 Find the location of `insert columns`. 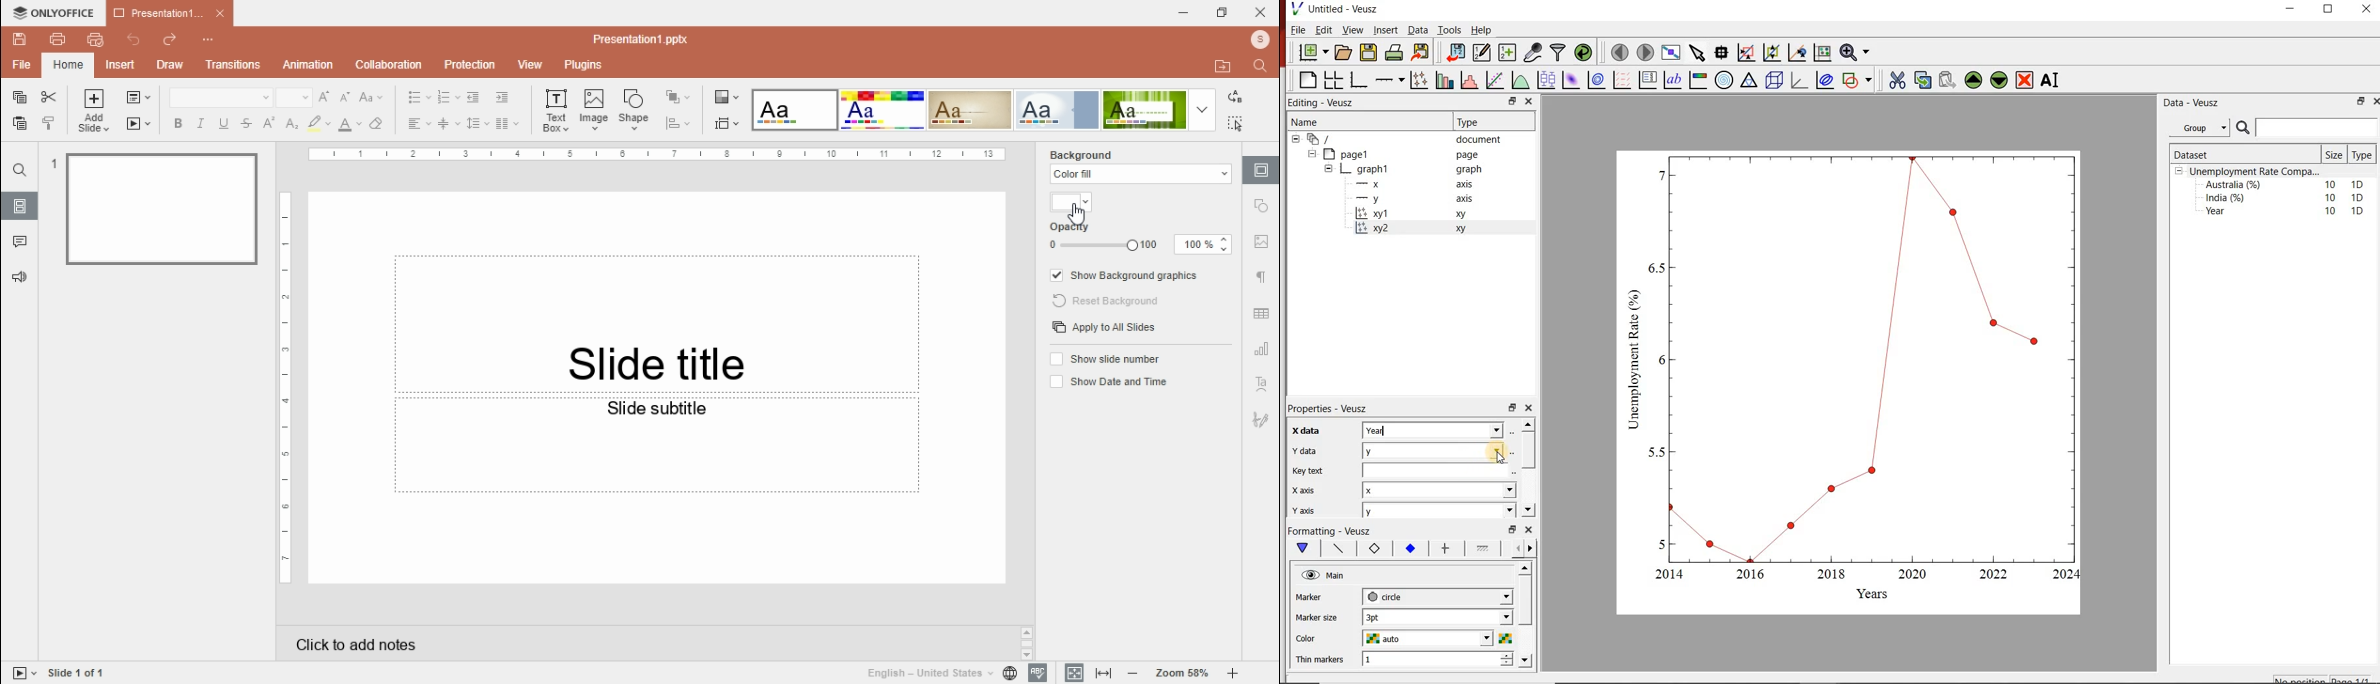

insert columns is located at coordinates (507, 124).